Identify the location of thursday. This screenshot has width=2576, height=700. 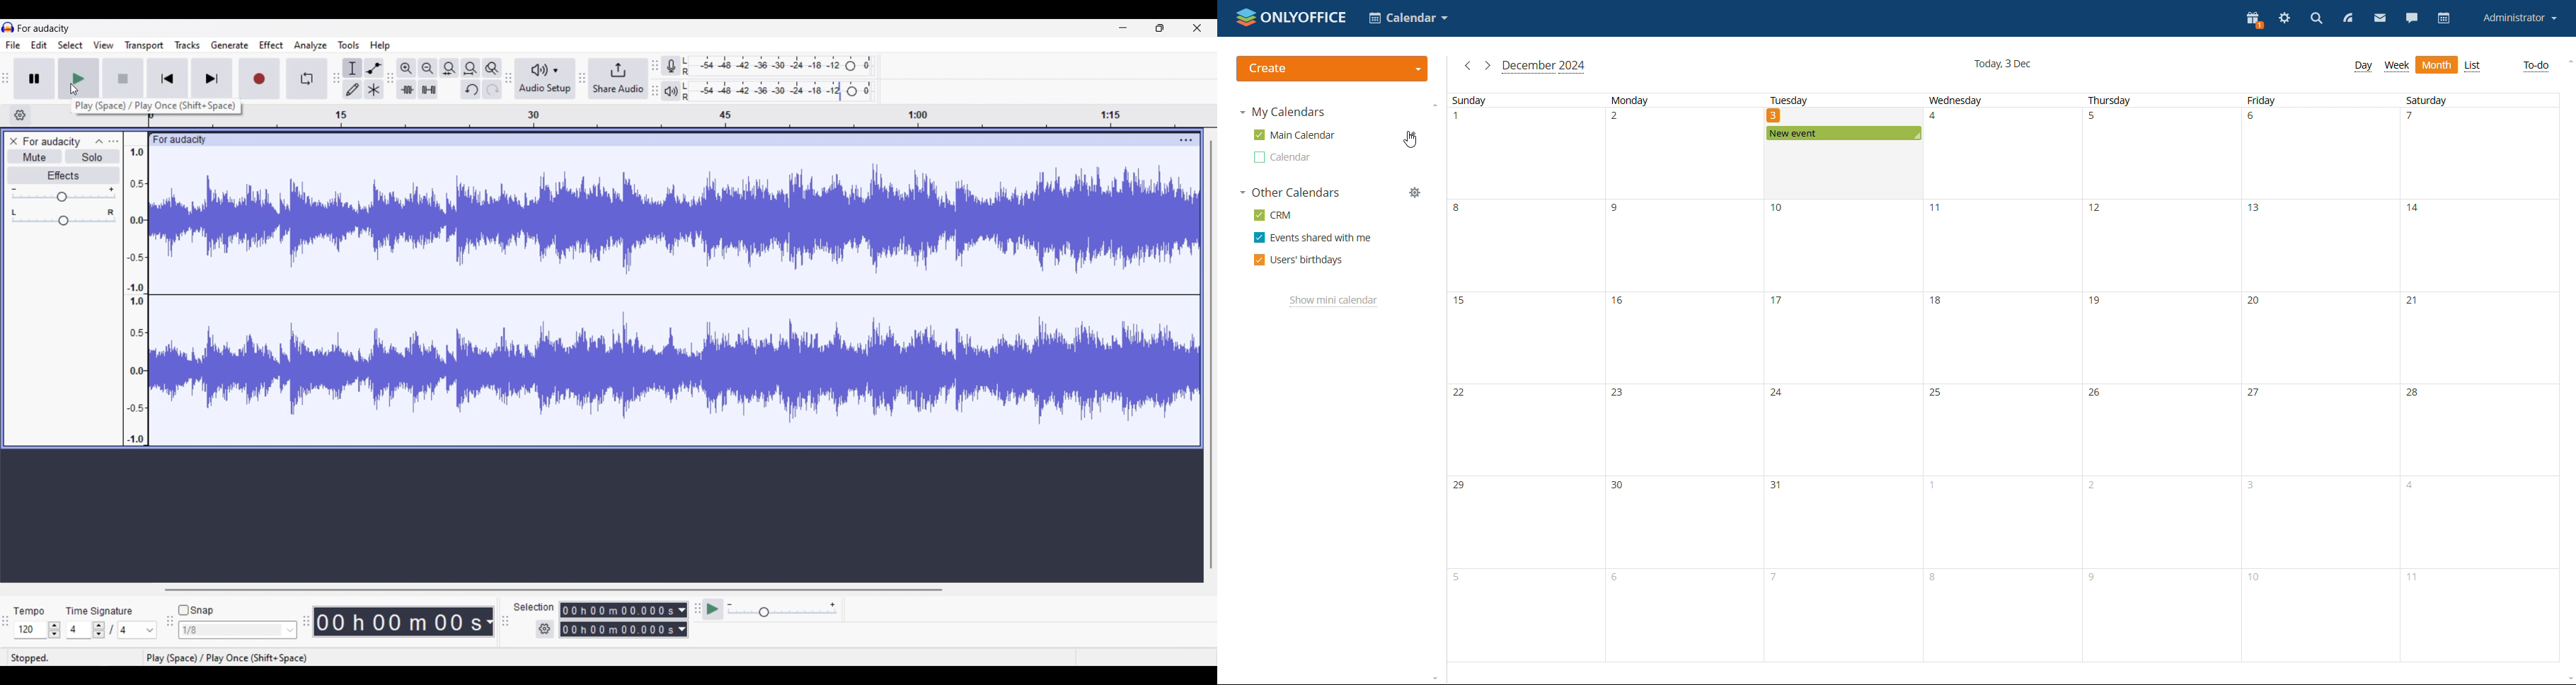
(2123, 100).